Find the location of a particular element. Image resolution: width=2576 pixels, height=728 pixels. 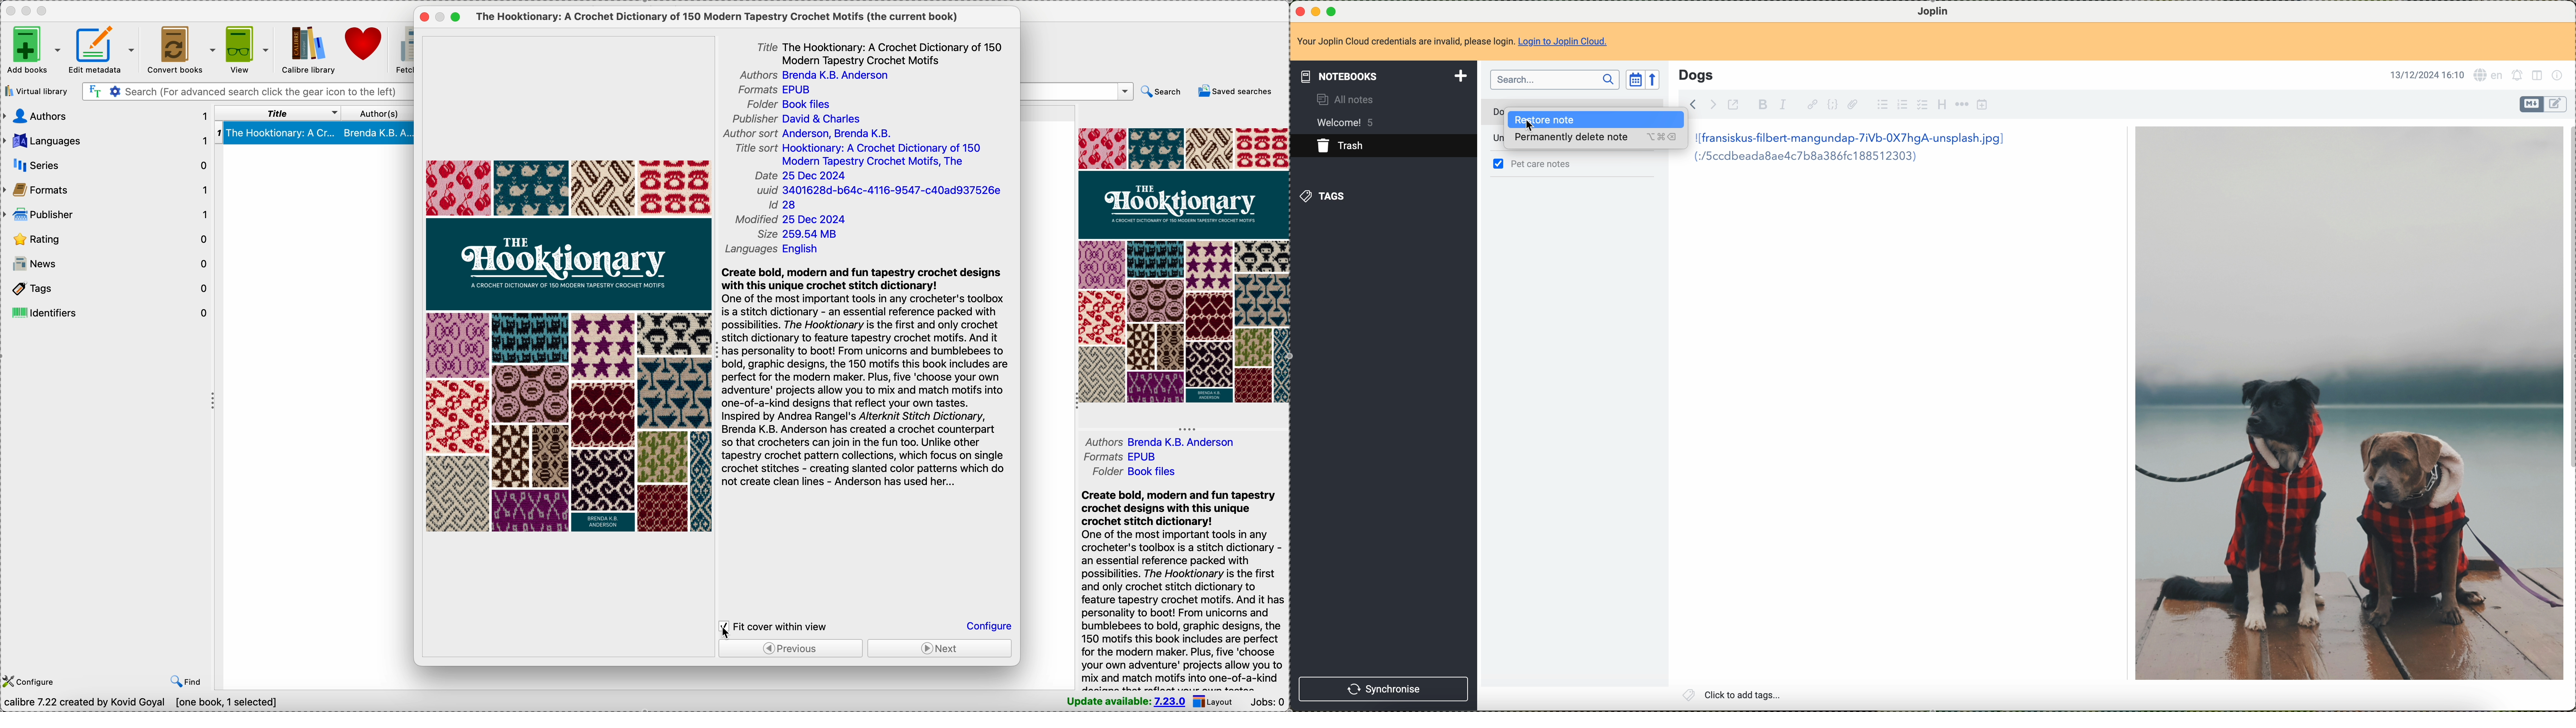

minimize is located at coordinates (28, 11).